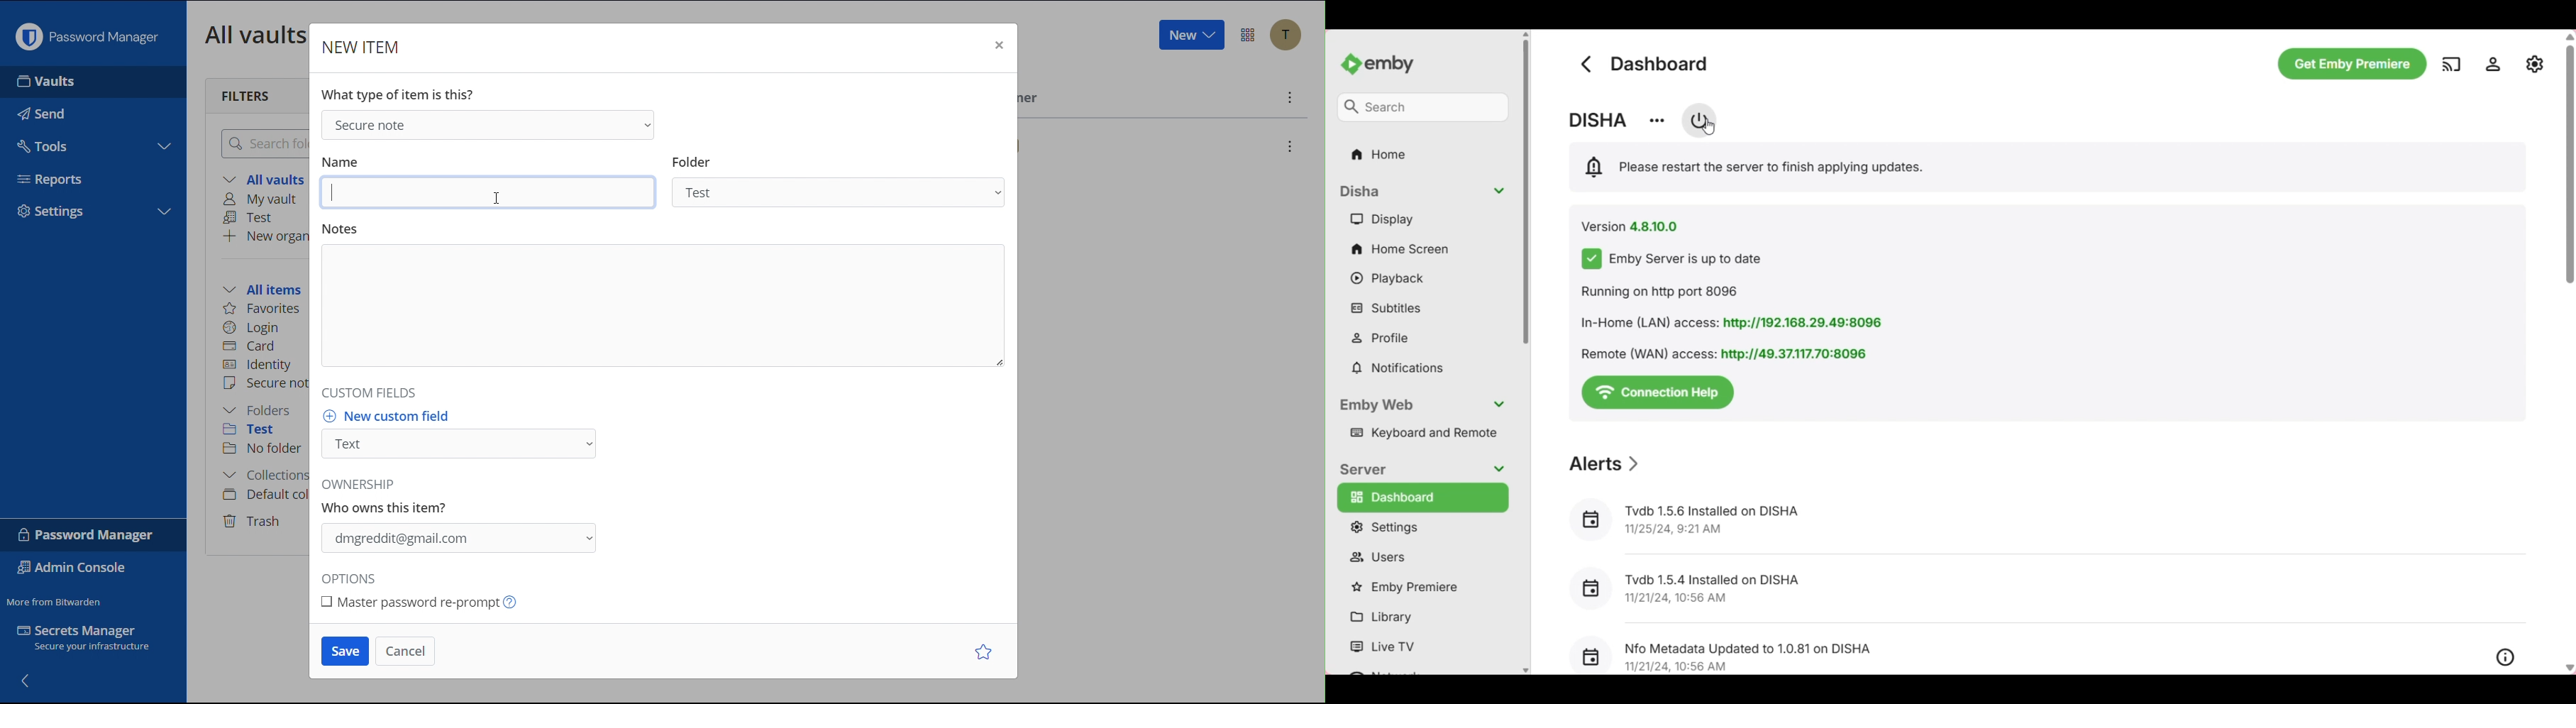 Image resolution: width=2576 pixels, height=728 pixels. I want to click on Cursor, so click(1708, 126).